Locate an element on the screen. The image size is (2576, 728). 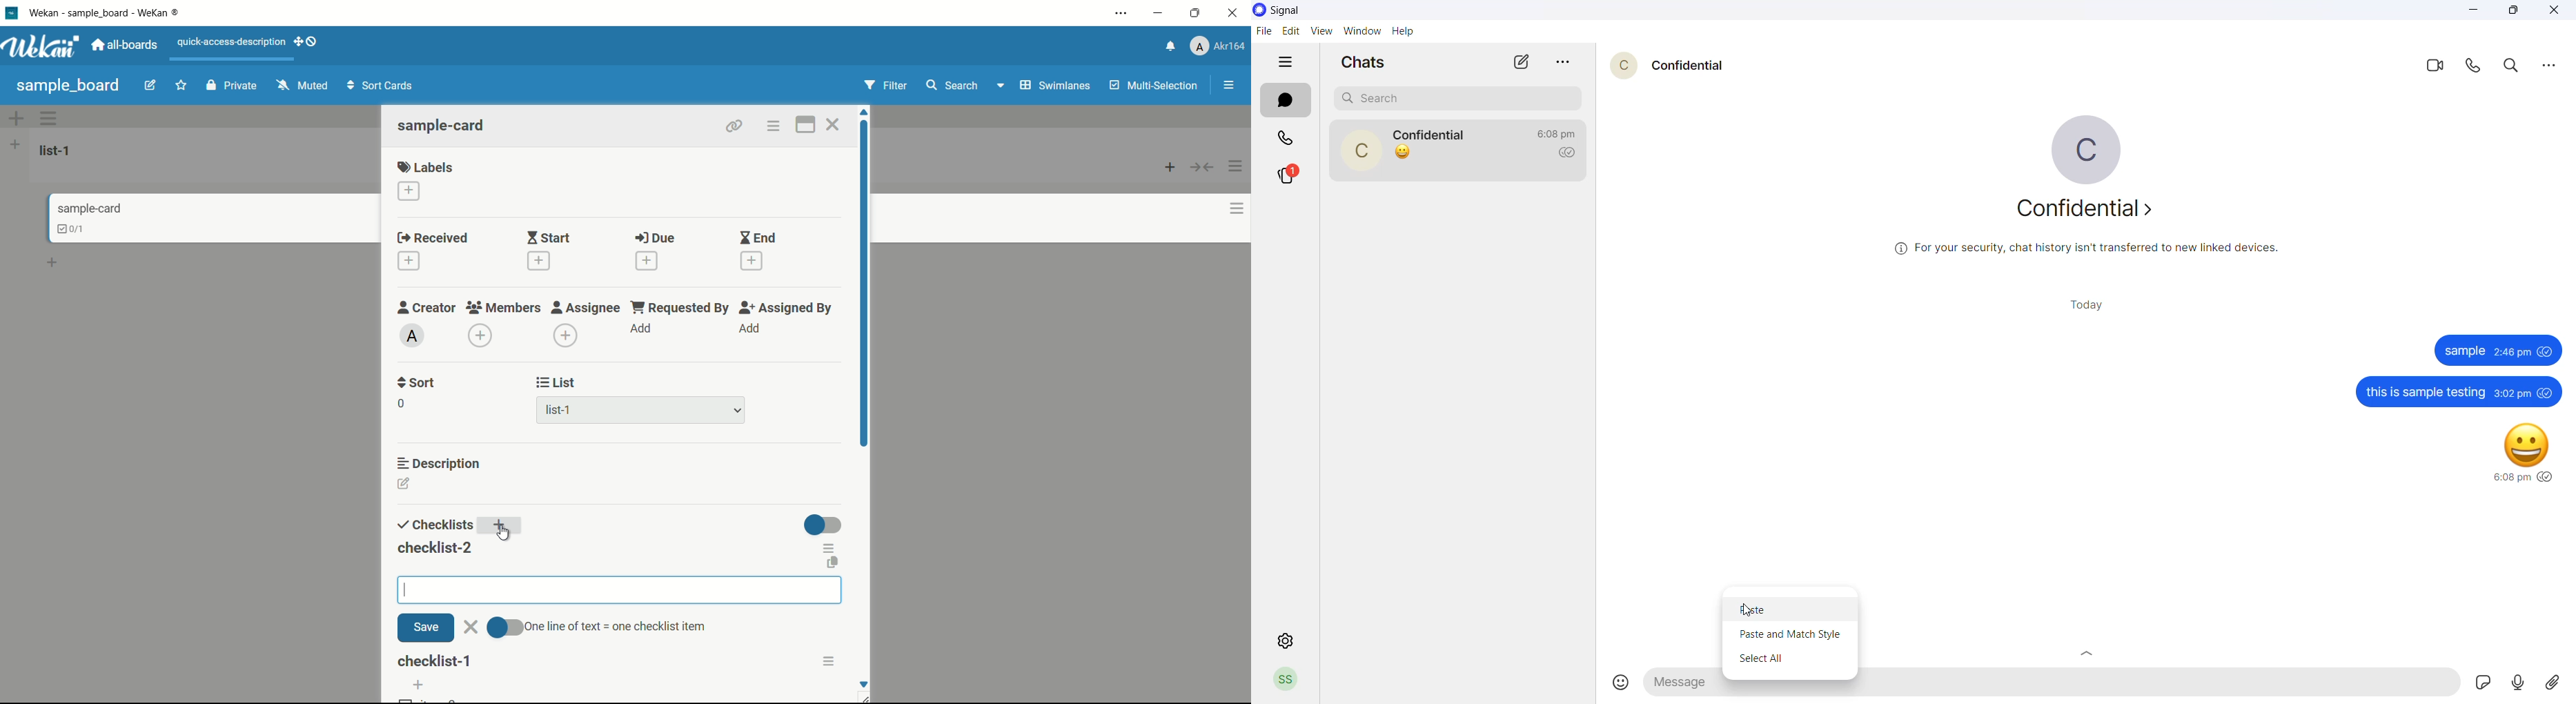
toggle button is located at coordinates (824, 525).